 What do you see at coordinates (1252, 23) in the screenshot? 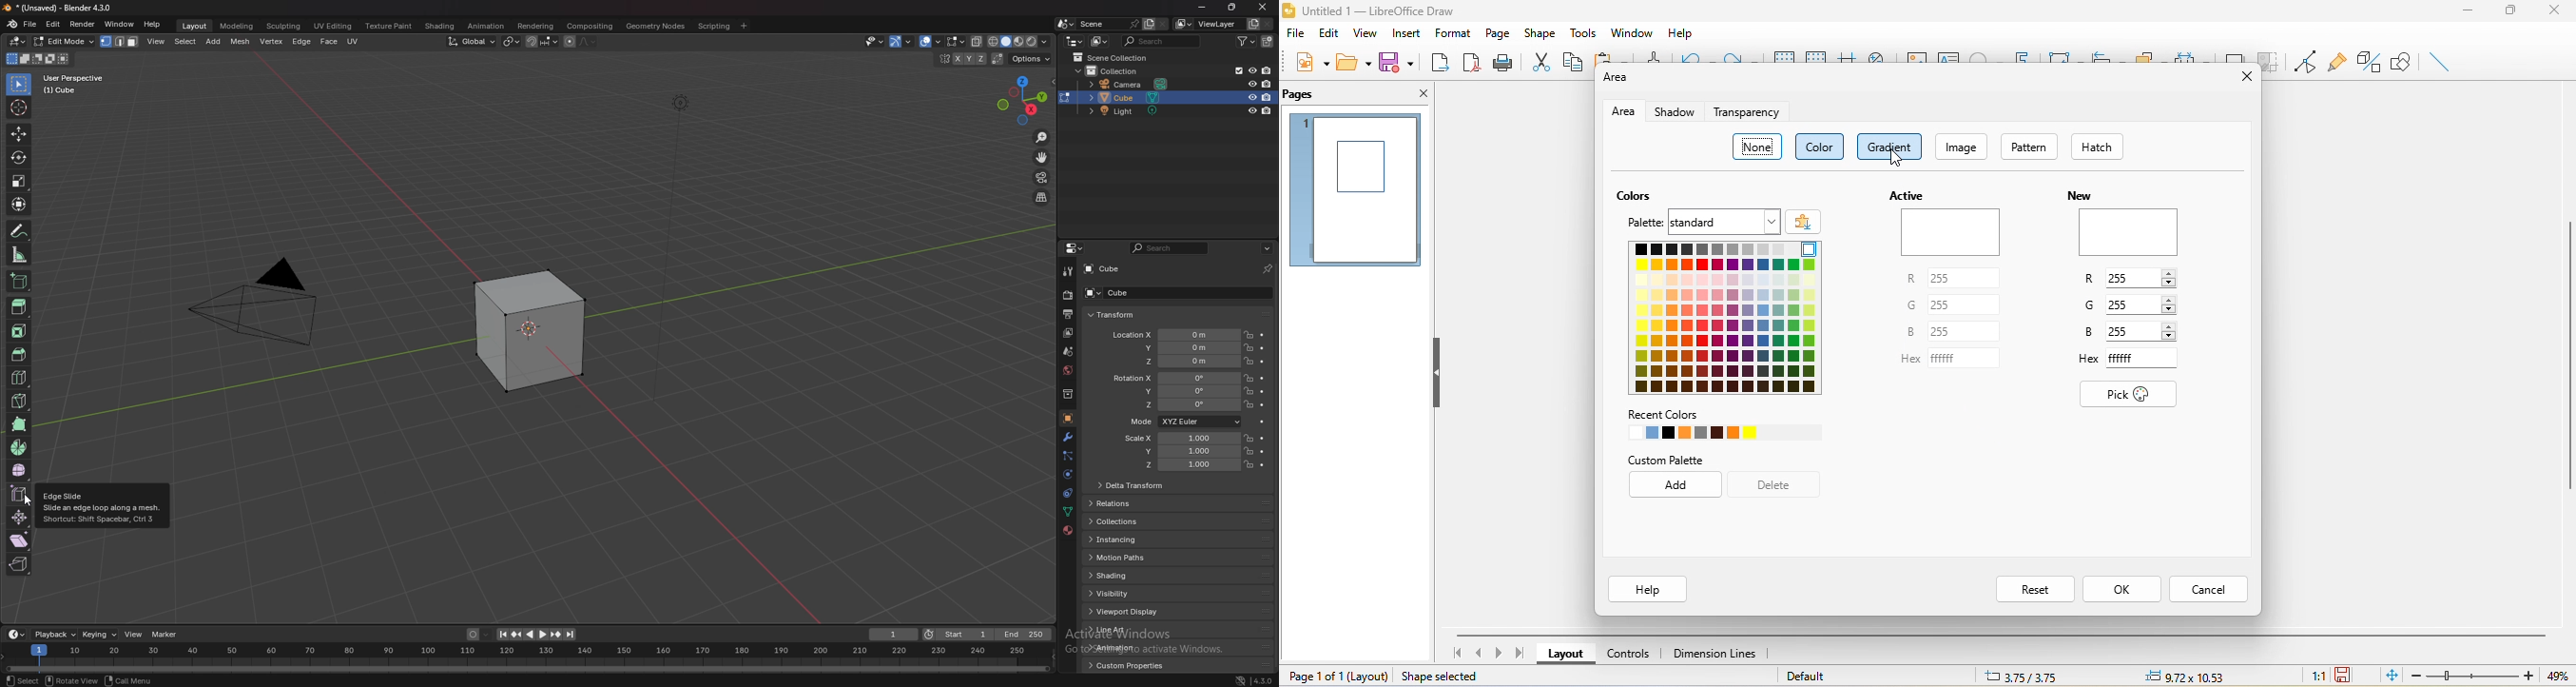
I see `add view layer` at bounding box center [1252, 23].